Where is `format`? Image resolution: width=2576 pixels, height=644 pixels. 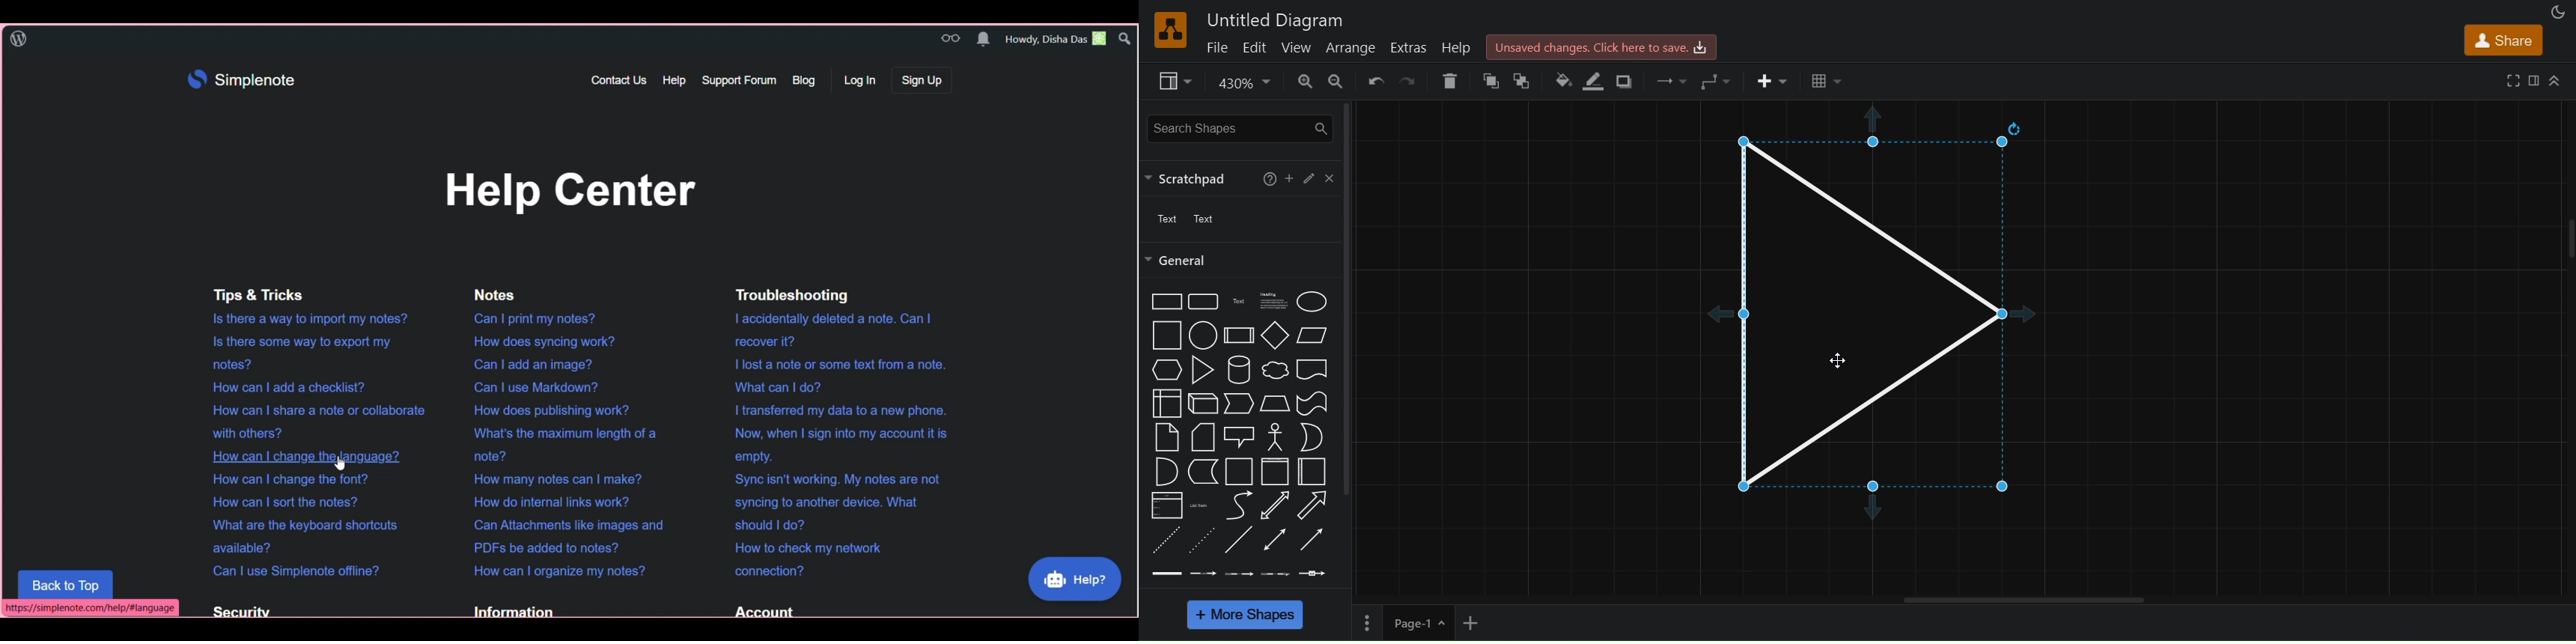
format is located at coordinates (2533, 79).